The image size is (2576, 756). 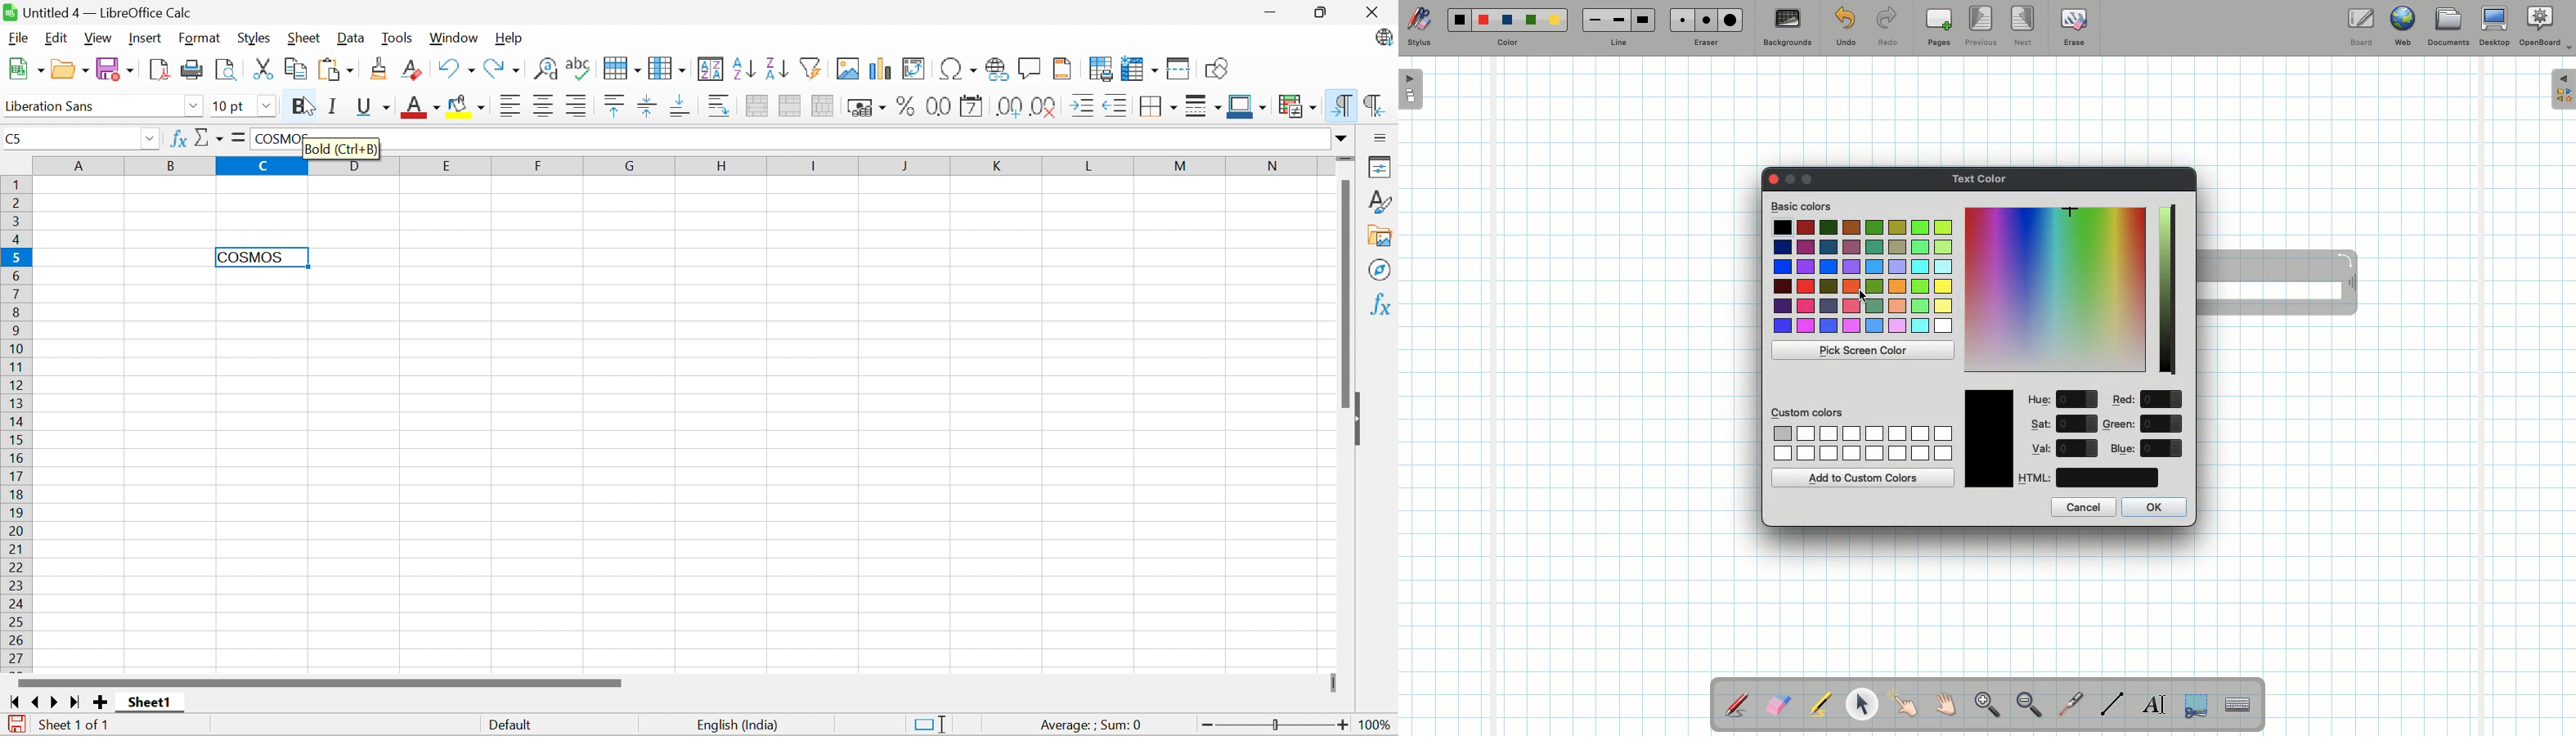 I want to click on Liberation Sans, so click(x=60, y=106).